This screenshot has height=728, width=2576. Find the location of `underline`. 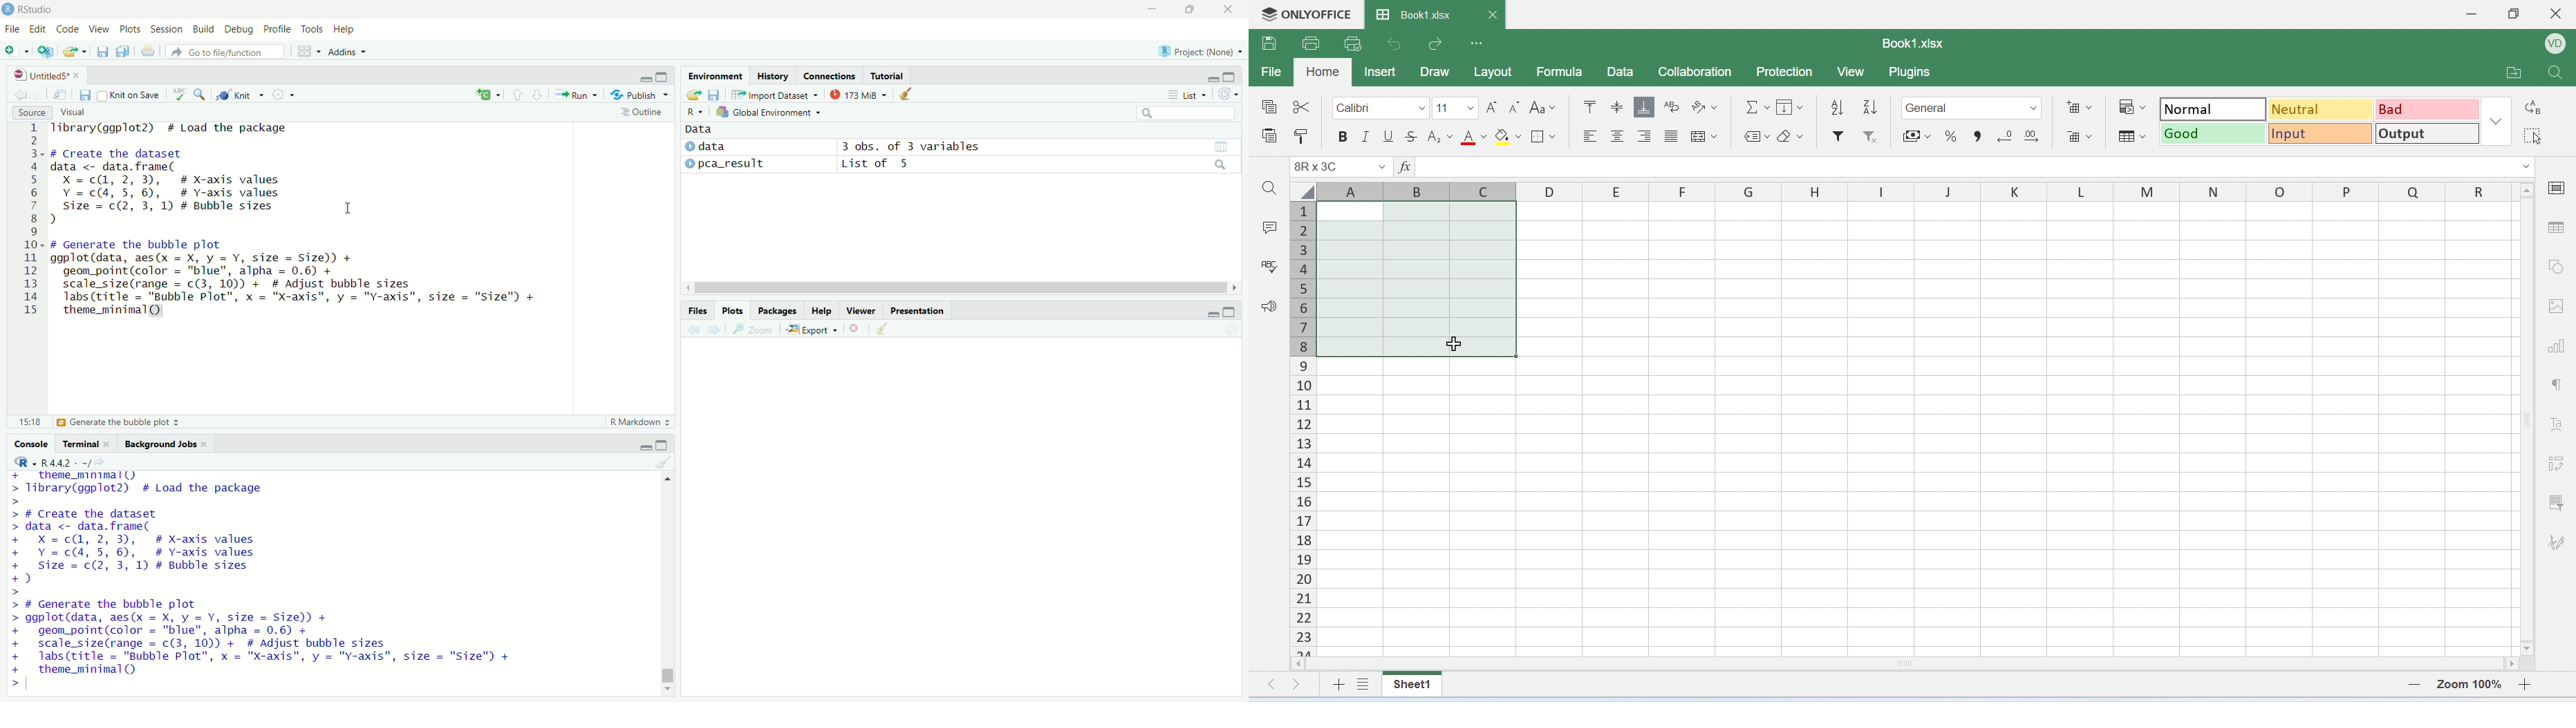

underline is located at coordinates (1388, 137).